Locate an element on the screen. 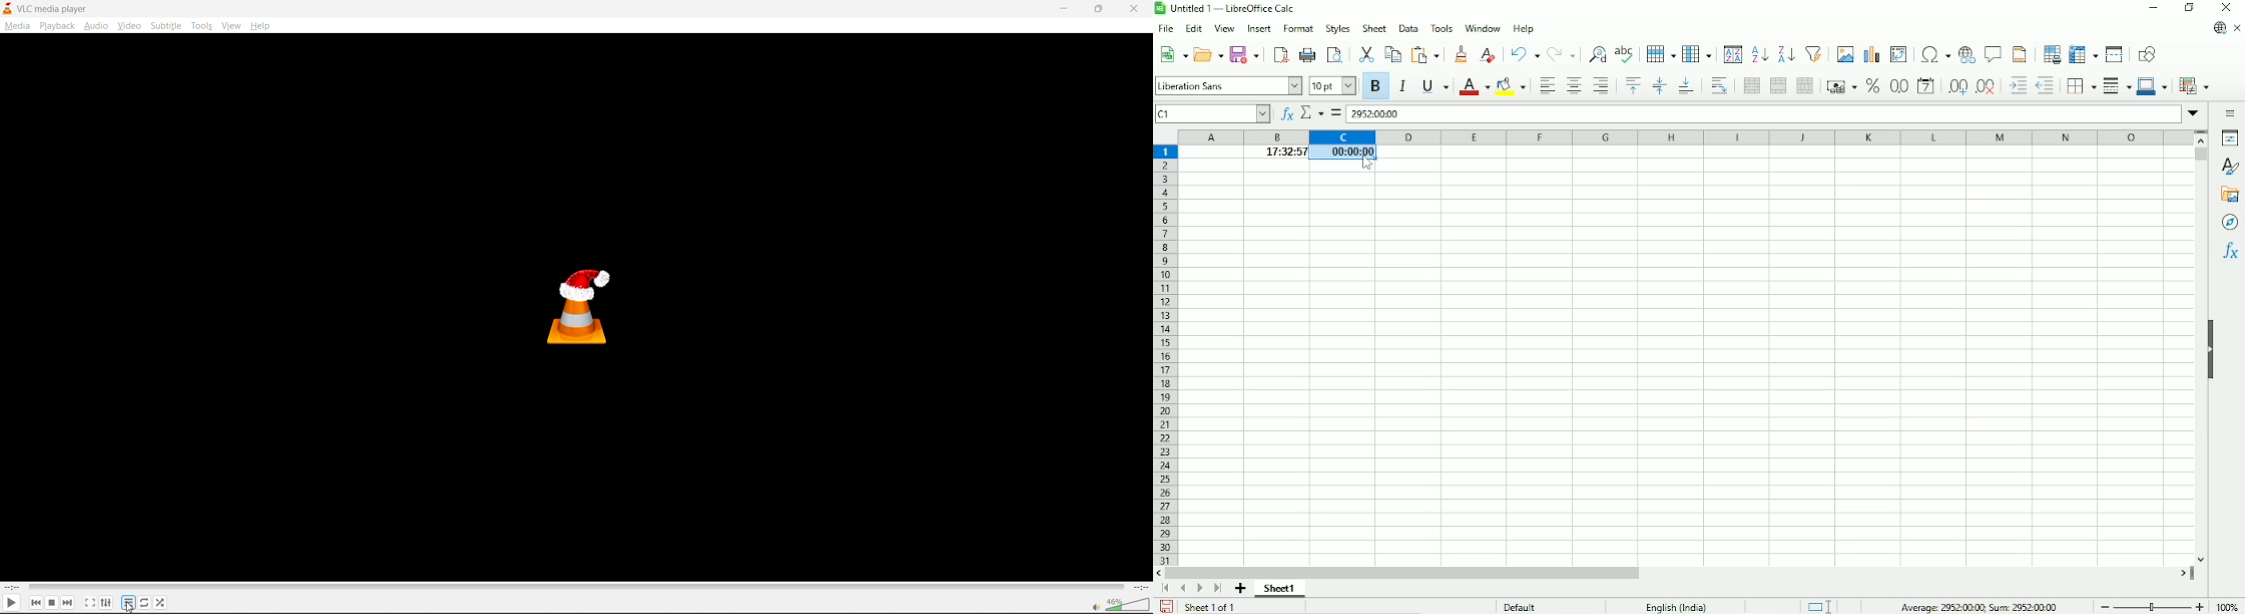 The image size is (2268, 616). Cell name is located at coordinates (1212, 113).